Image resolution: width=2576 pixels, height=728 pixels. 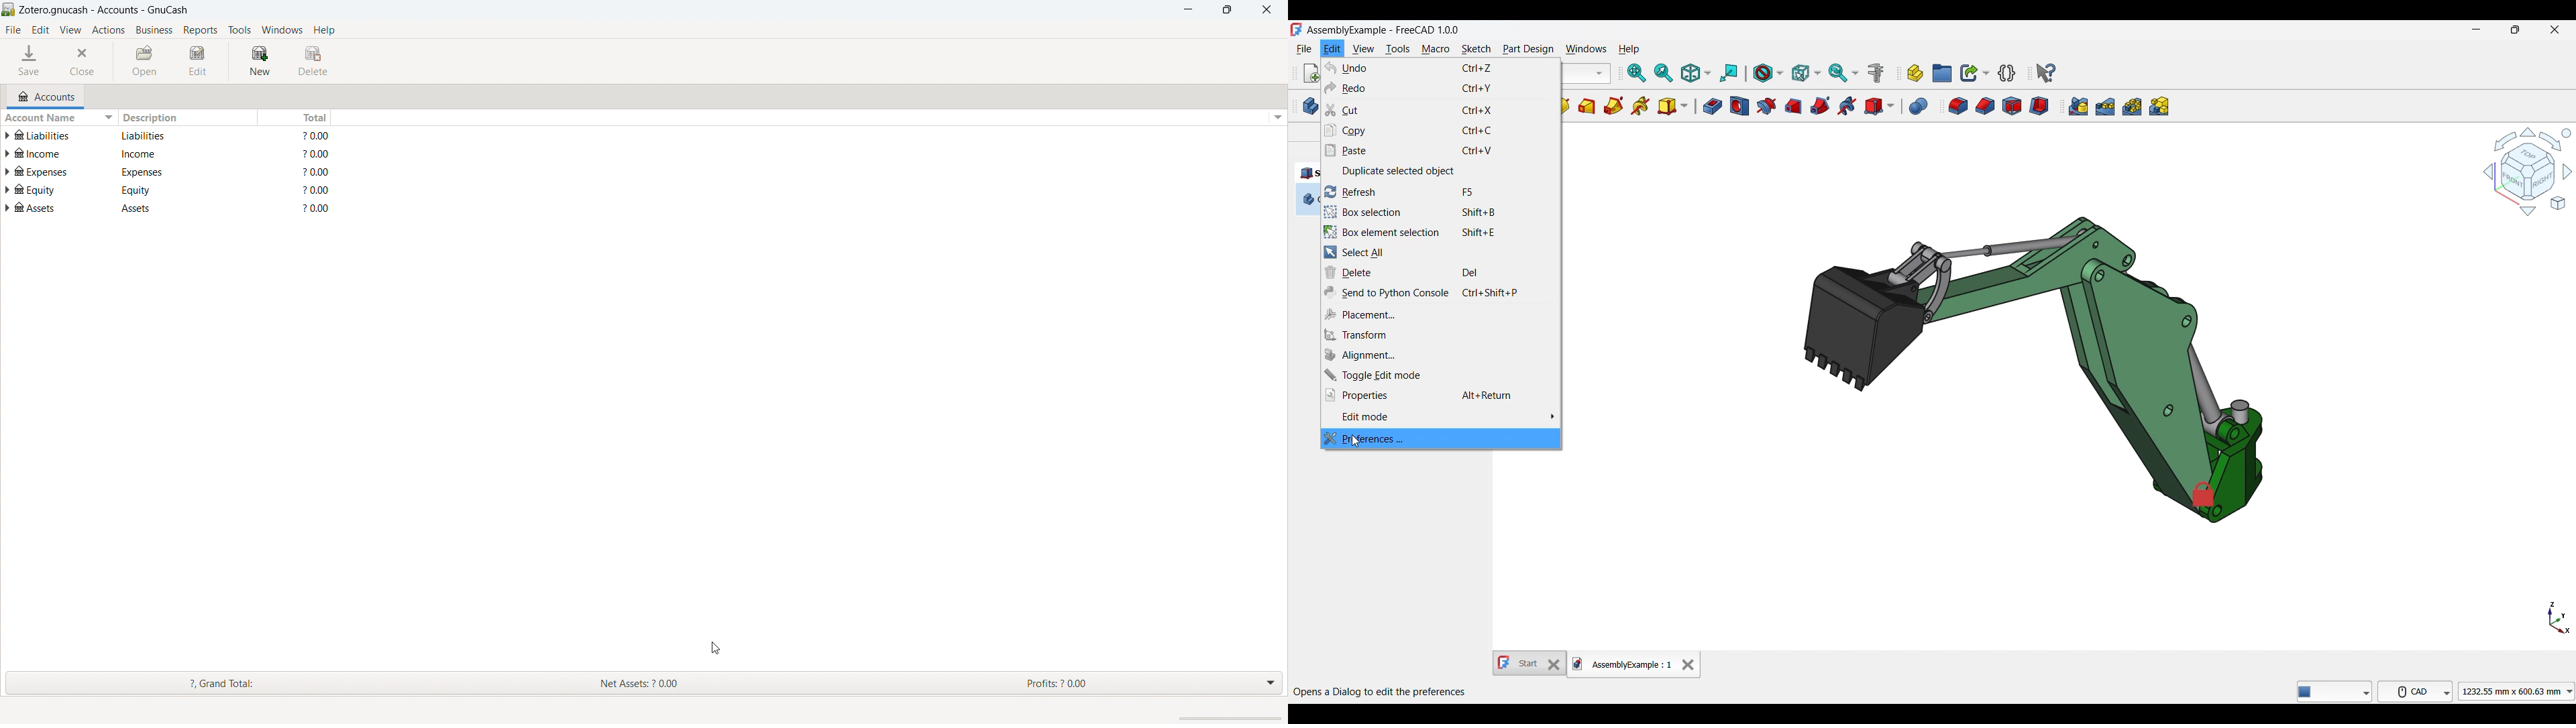 I want to click on total, so click(x=313, y=175).